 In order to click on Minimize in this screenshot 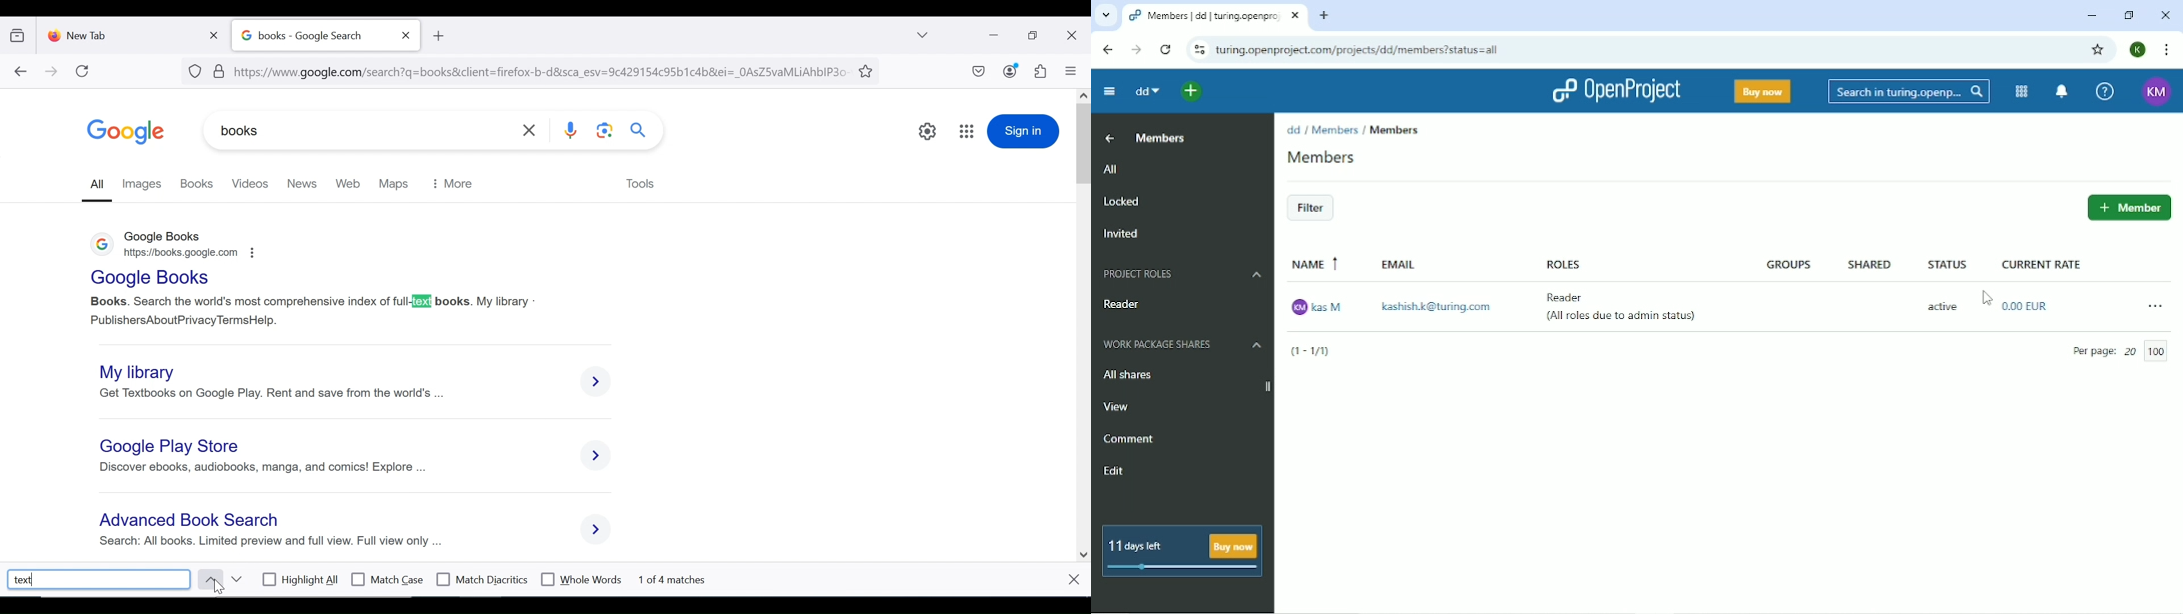, I will do `click(2091, 15)`.